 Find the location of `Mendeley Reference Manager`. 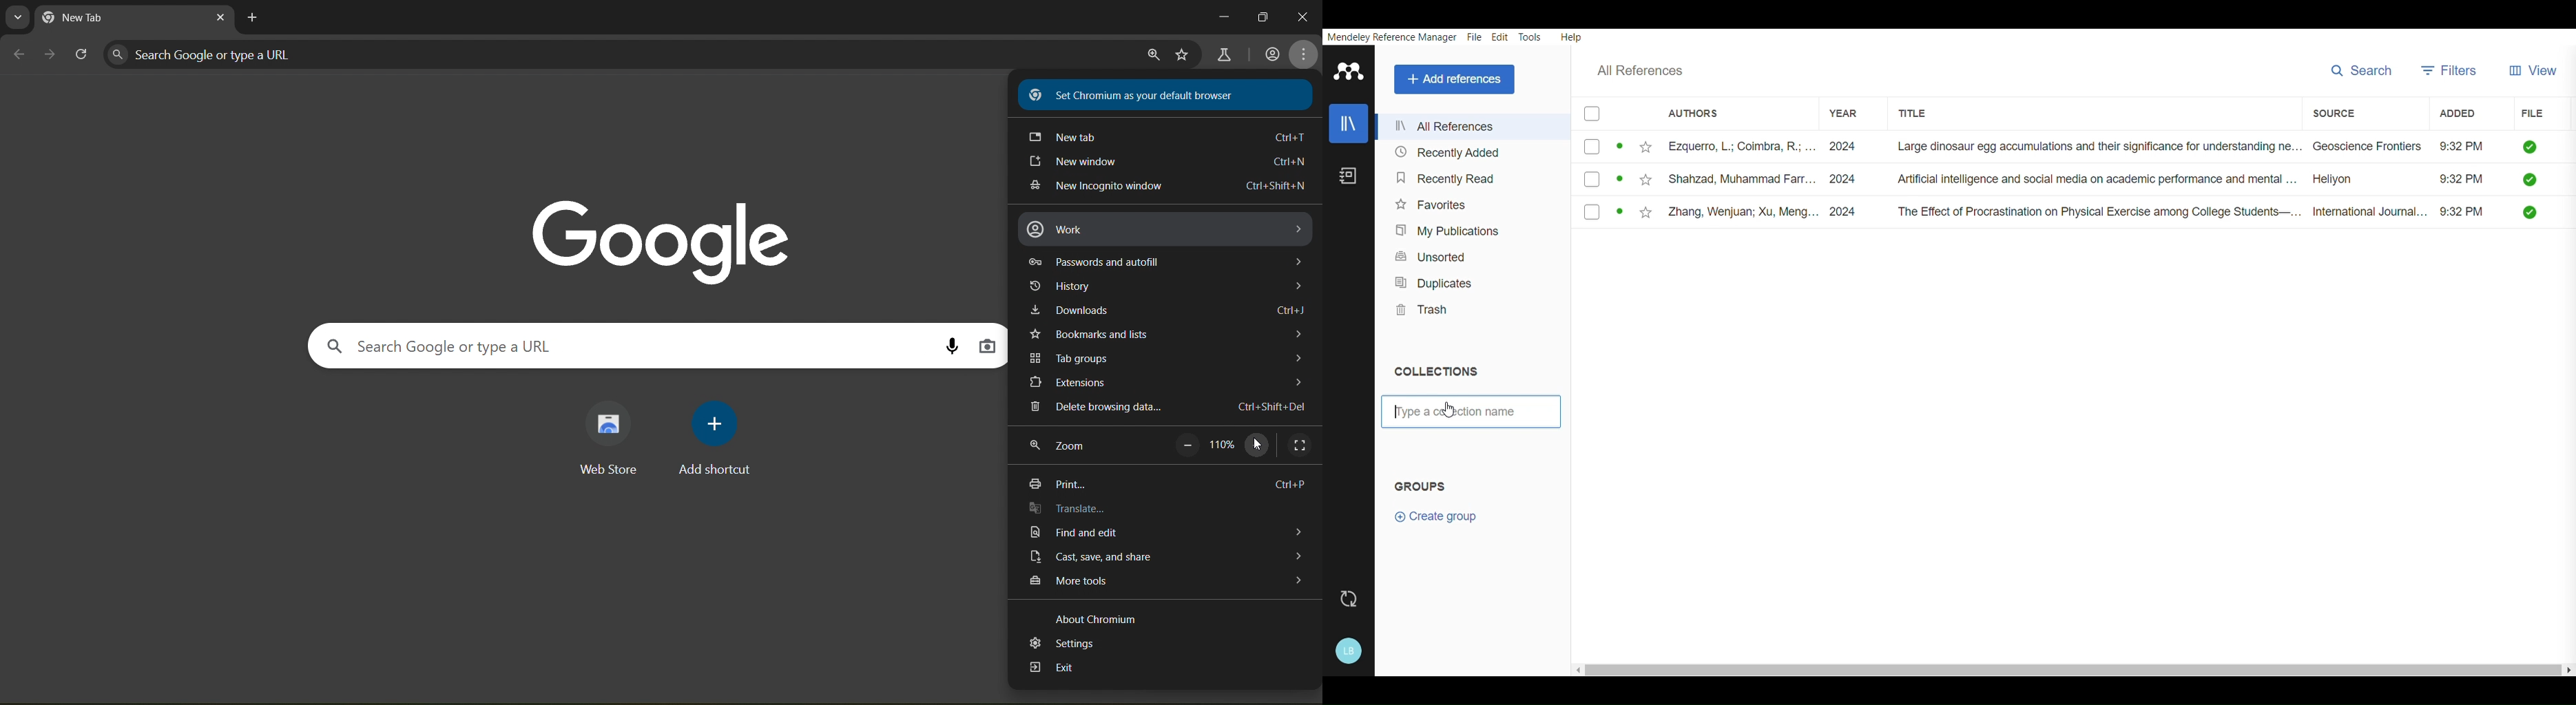

Mendeley Reference Manager is located at coordinates (1390, 37).